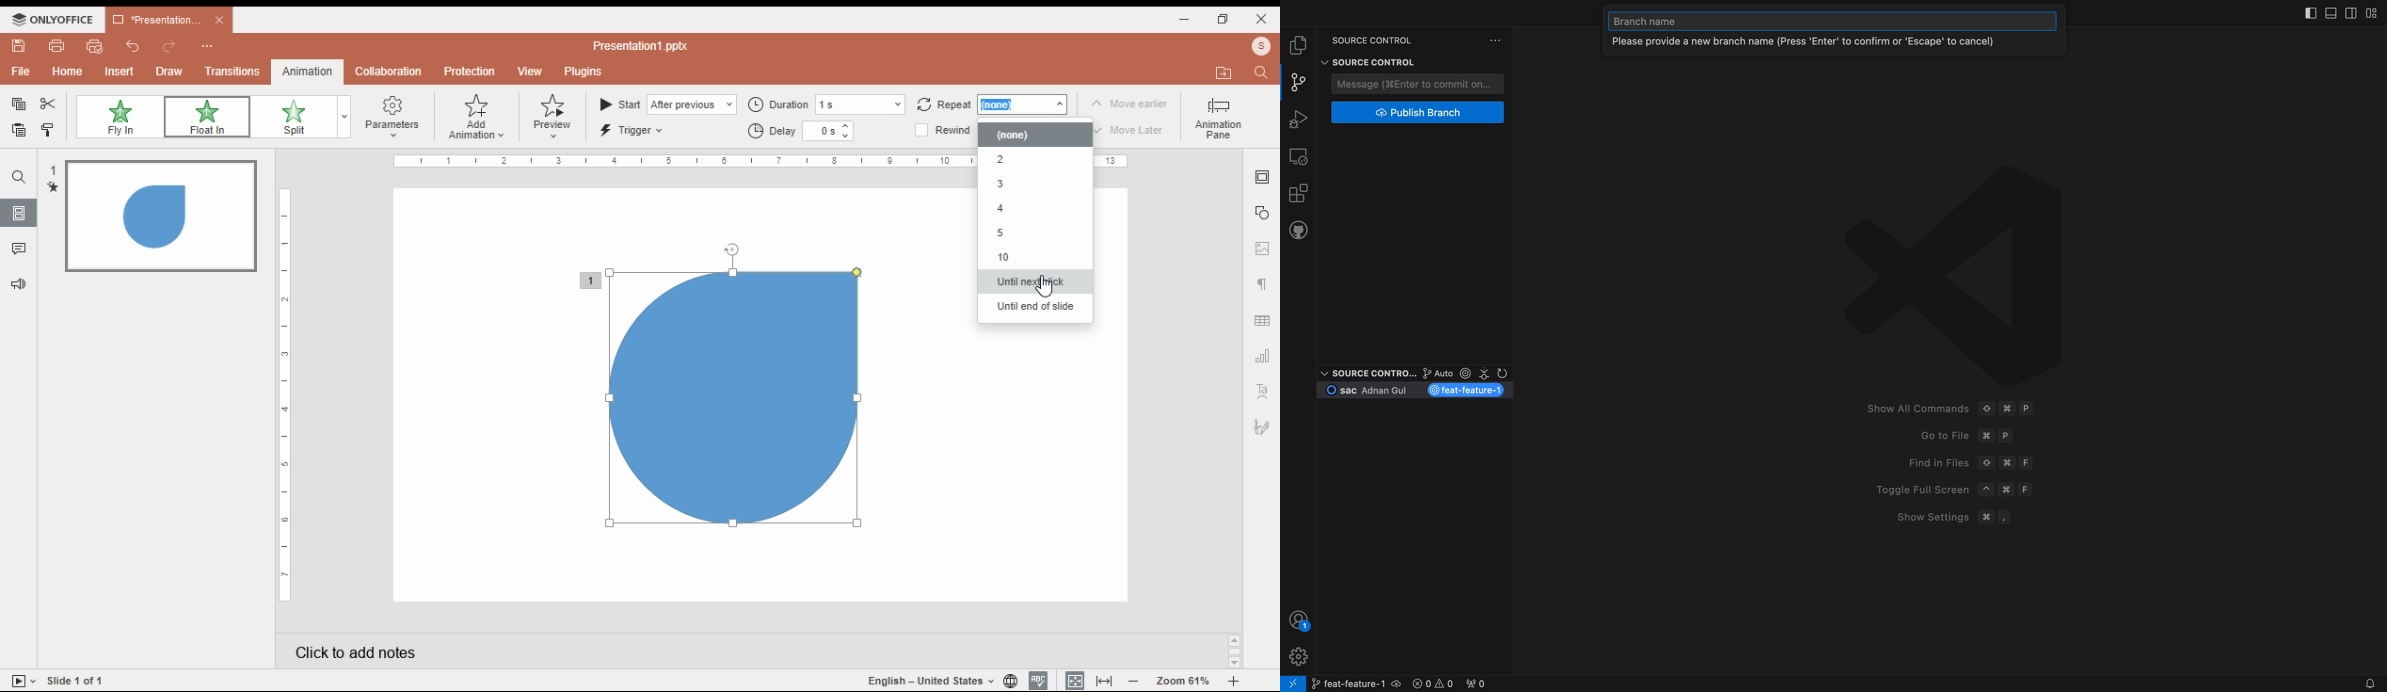  I want to click on Command, so click(1986, 517).